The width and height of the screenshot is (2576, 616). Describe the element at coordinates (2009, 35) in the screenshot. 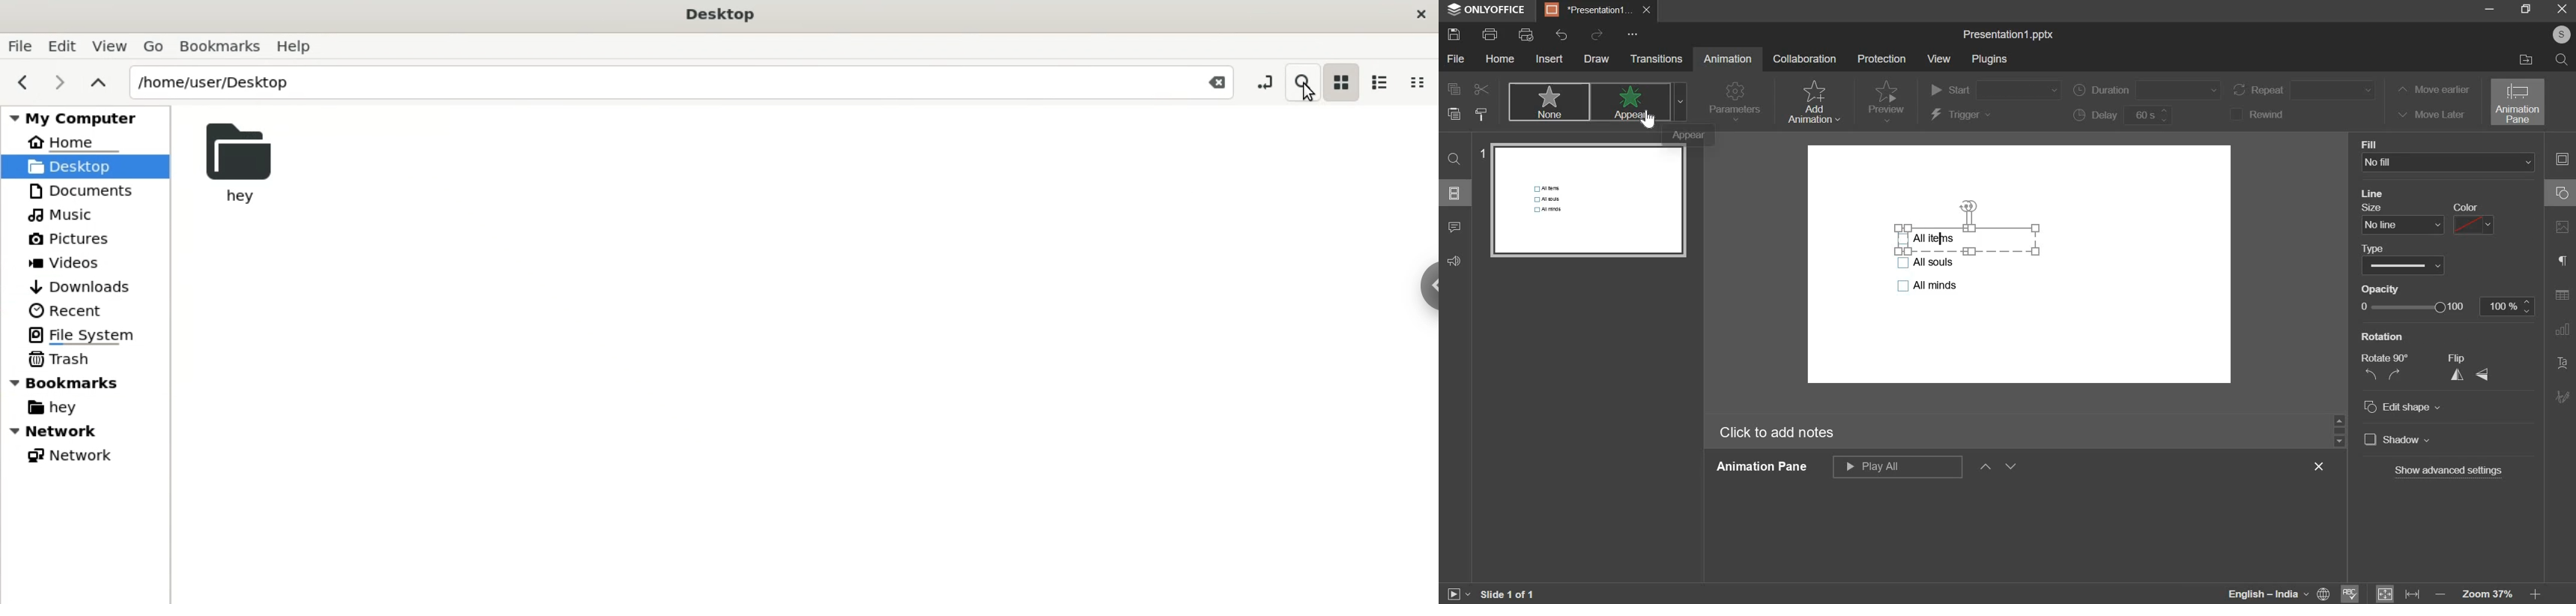

I see `file name` at that location.